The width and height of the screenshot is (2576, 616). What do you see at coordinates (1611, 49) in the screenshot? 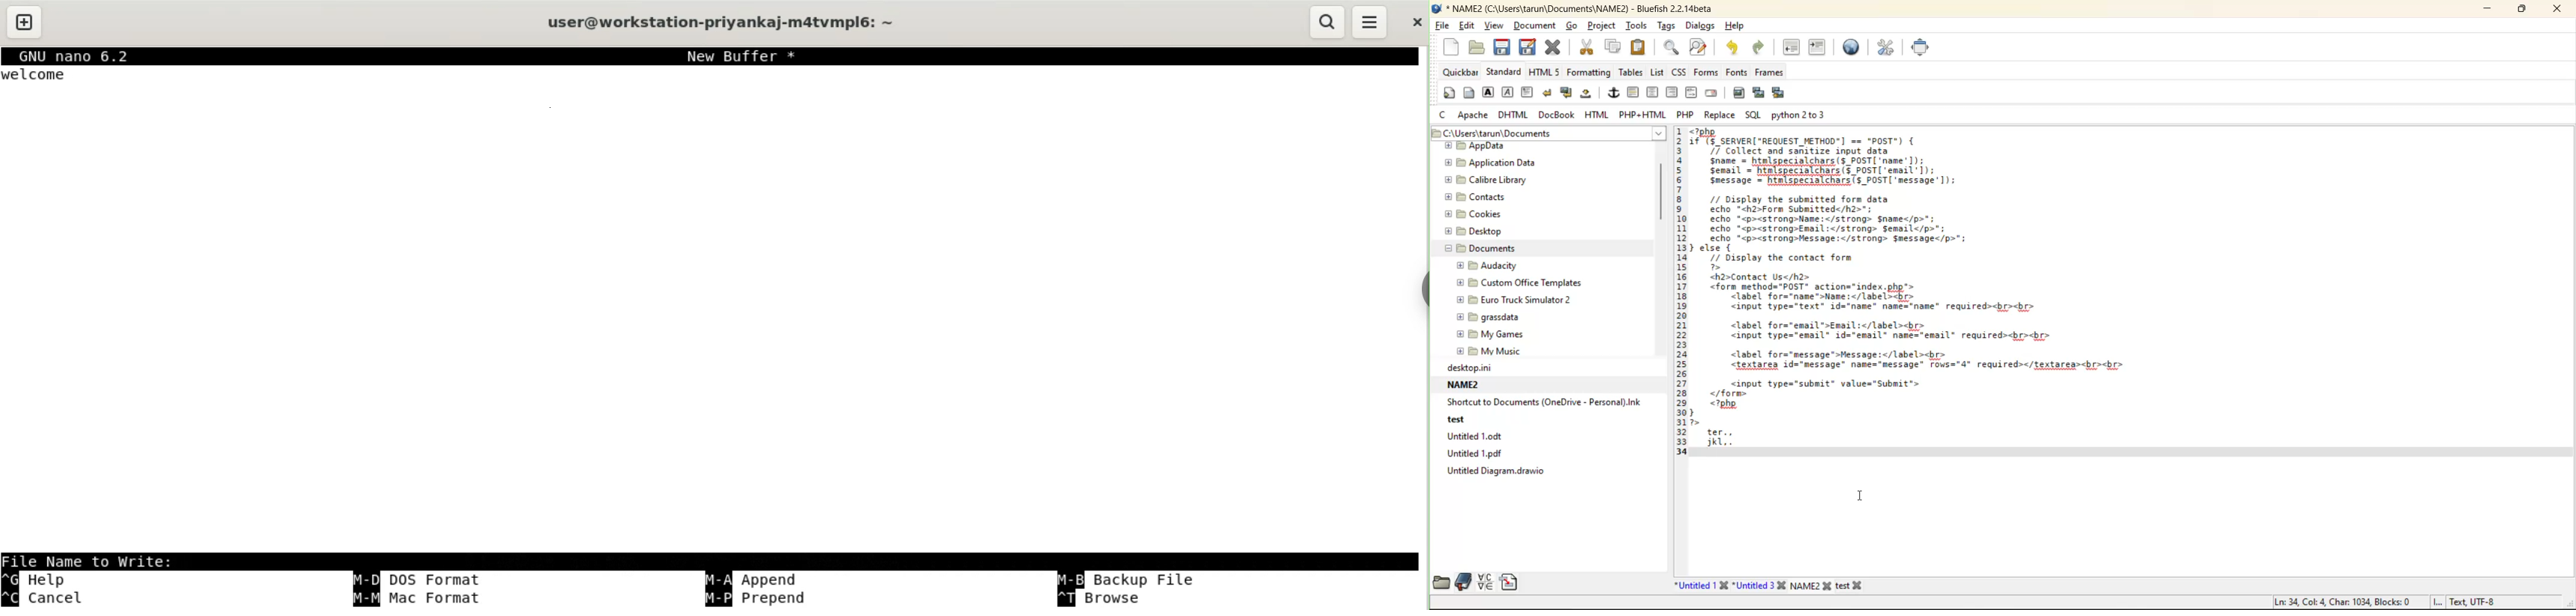
I see `copy` at bounding box center [1611, 49].